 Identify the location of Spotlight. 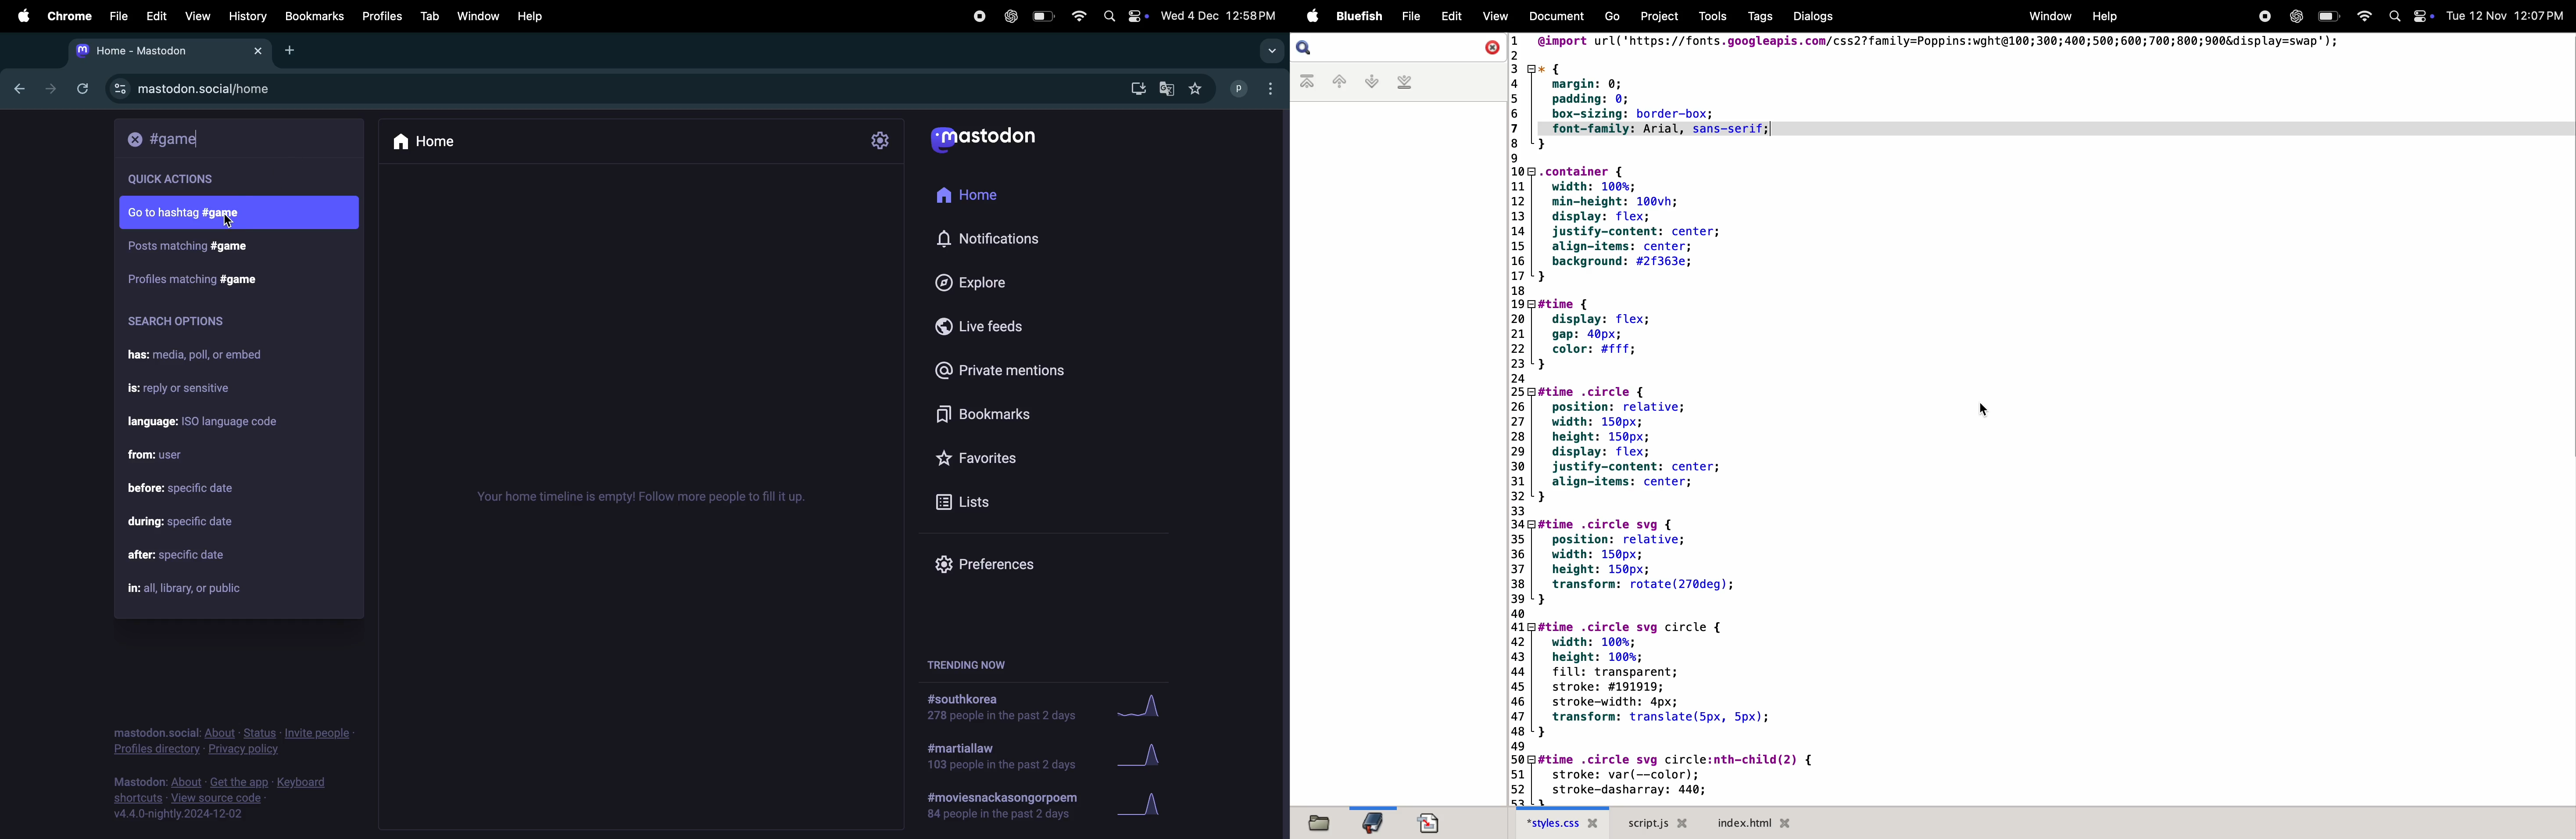
(2392, 18).